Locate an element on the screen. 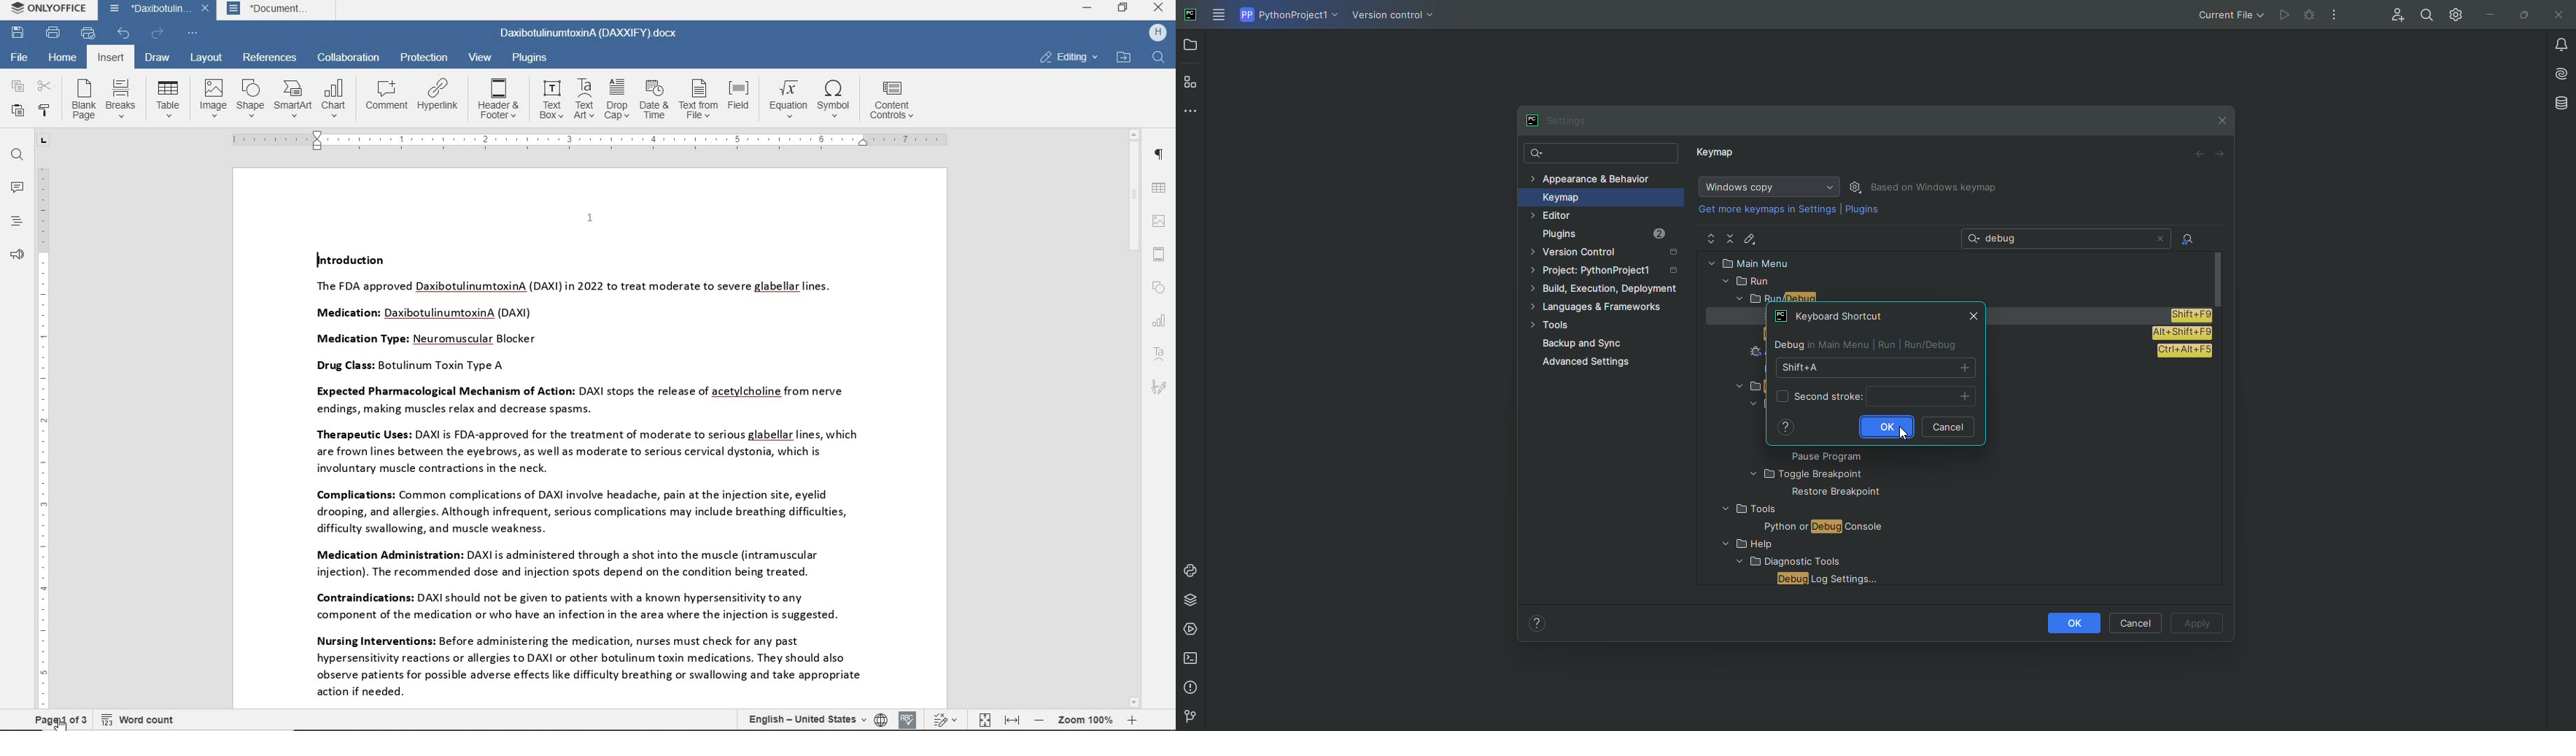 The width and height of the screenshot is (2576, 756). More Tools is located at coordinates (1194, 110).